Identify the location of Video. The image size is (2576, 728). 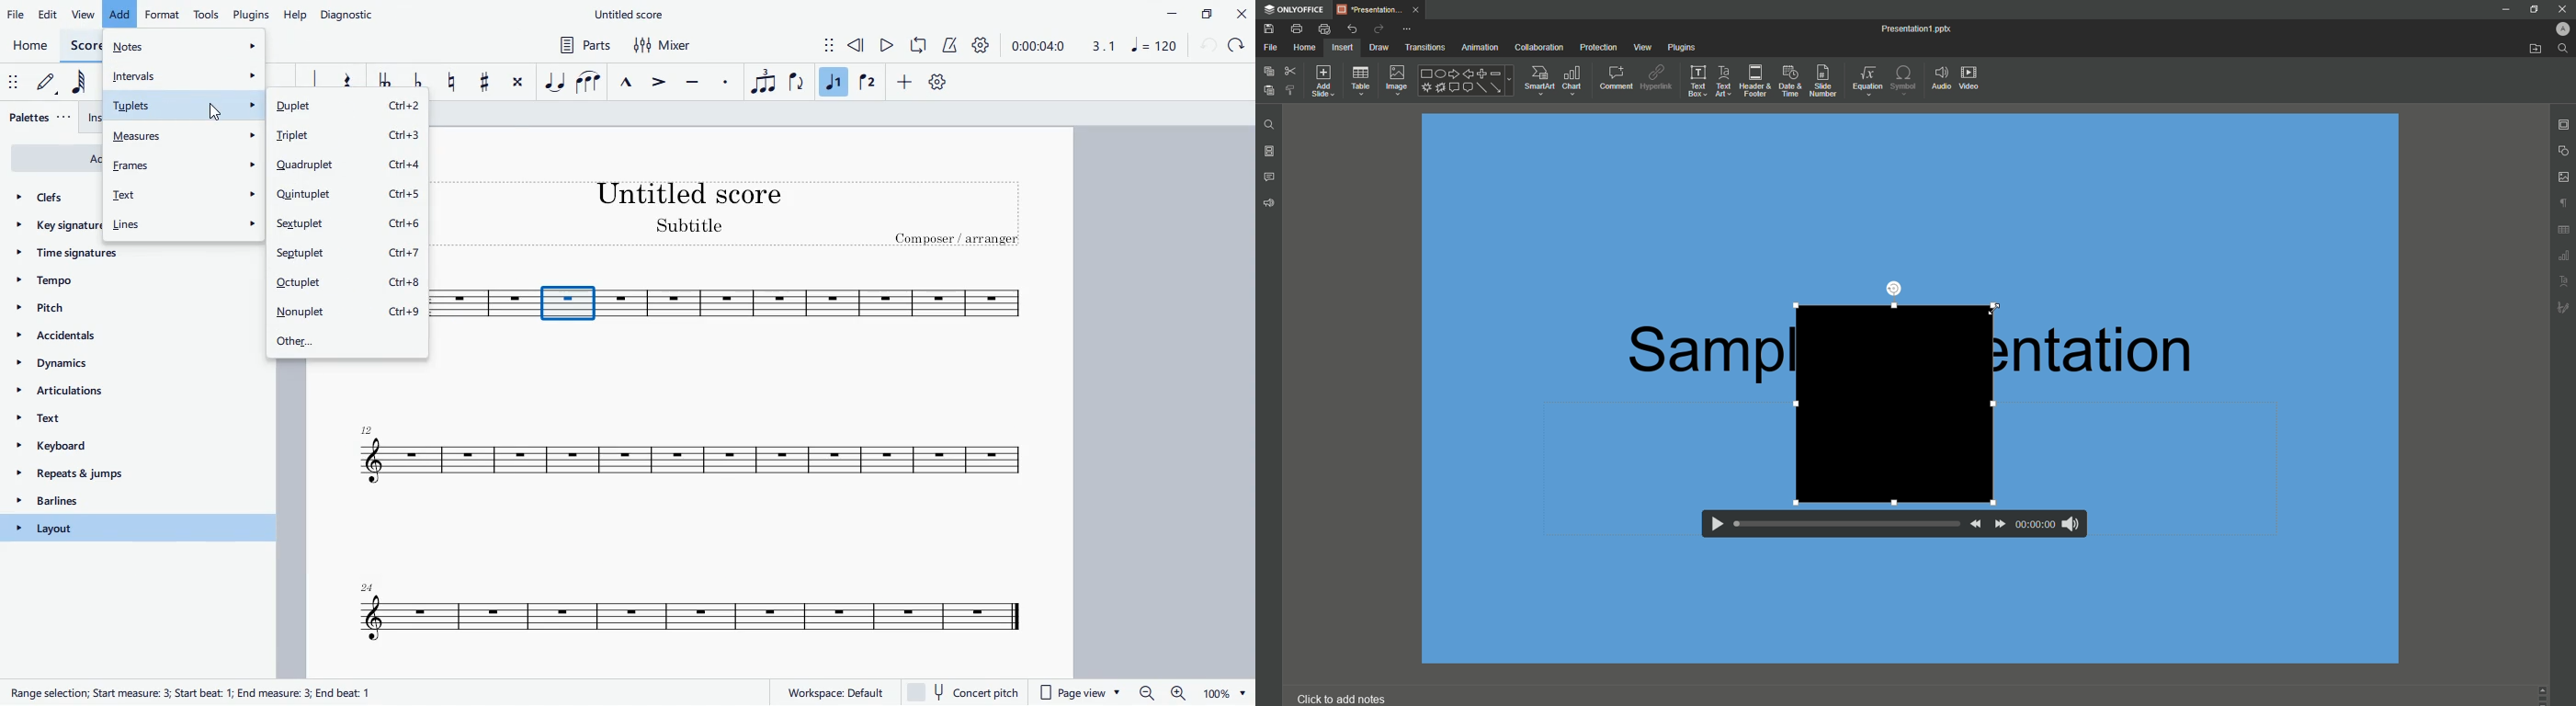
(1898, 389).